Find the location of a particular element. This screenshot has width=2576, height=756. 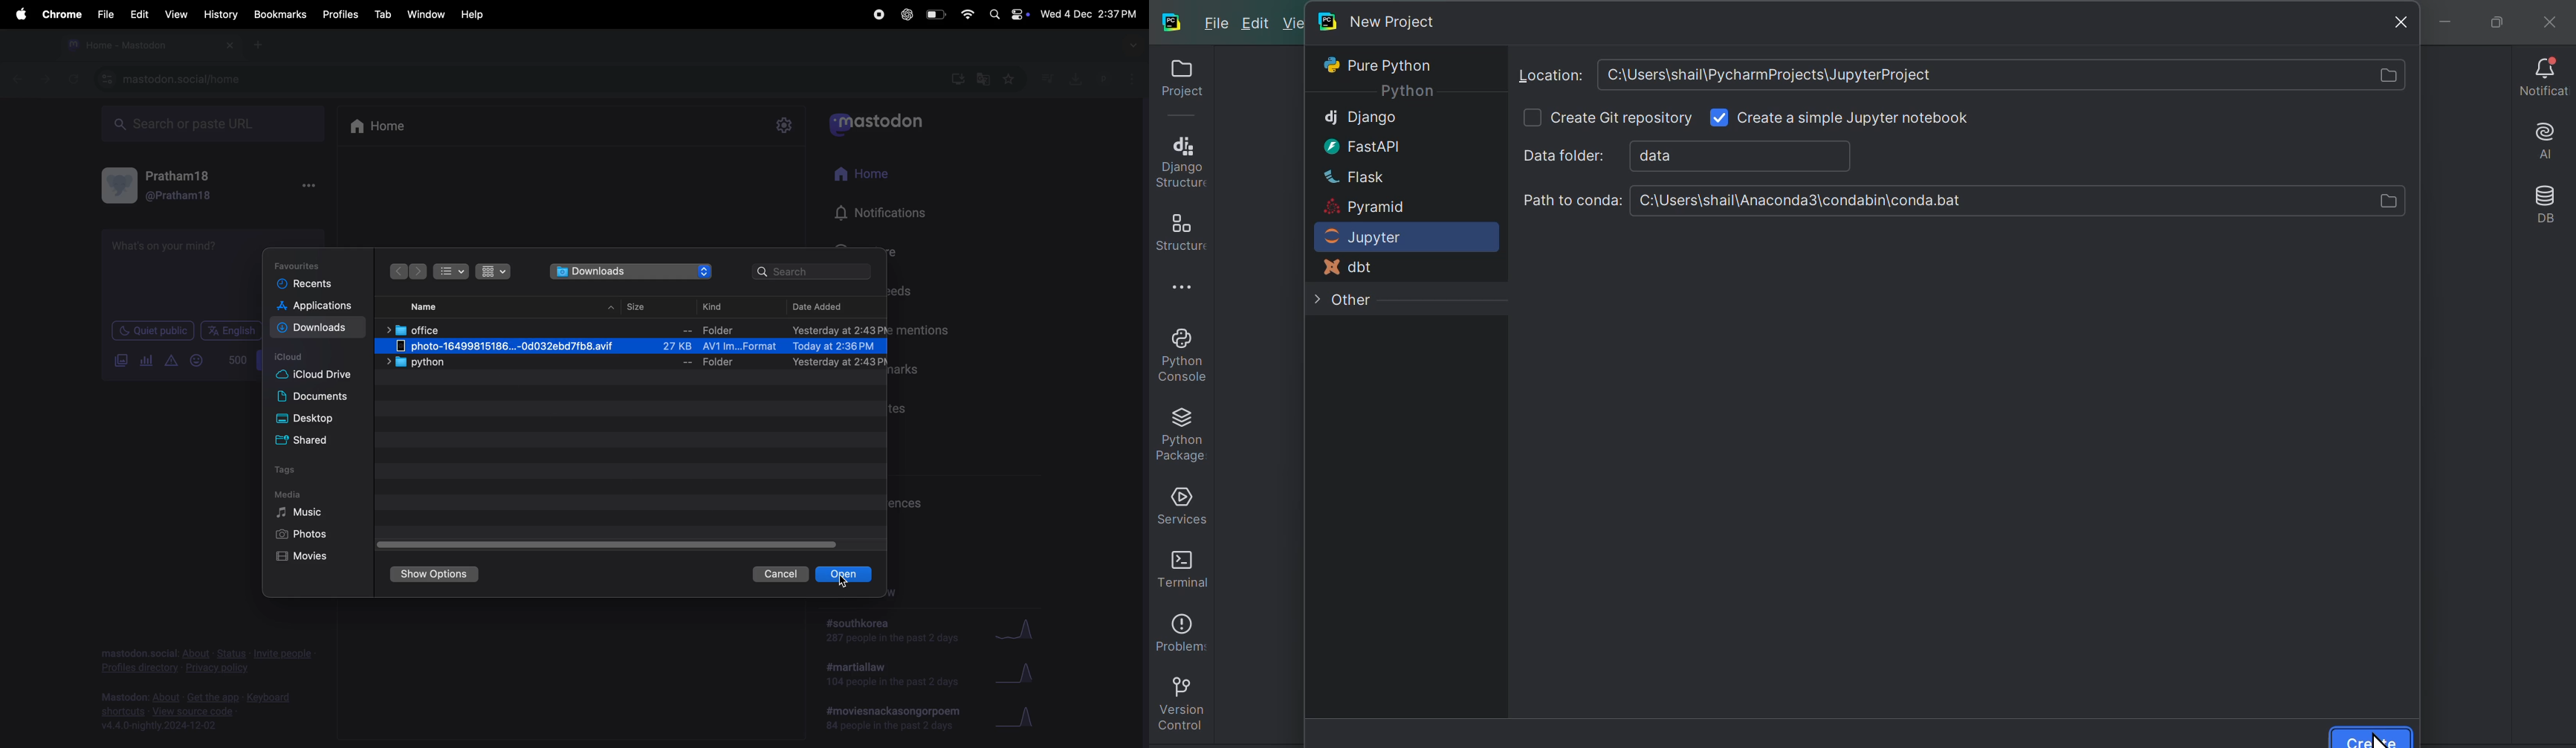

poll is located at coordinates (147, 361).